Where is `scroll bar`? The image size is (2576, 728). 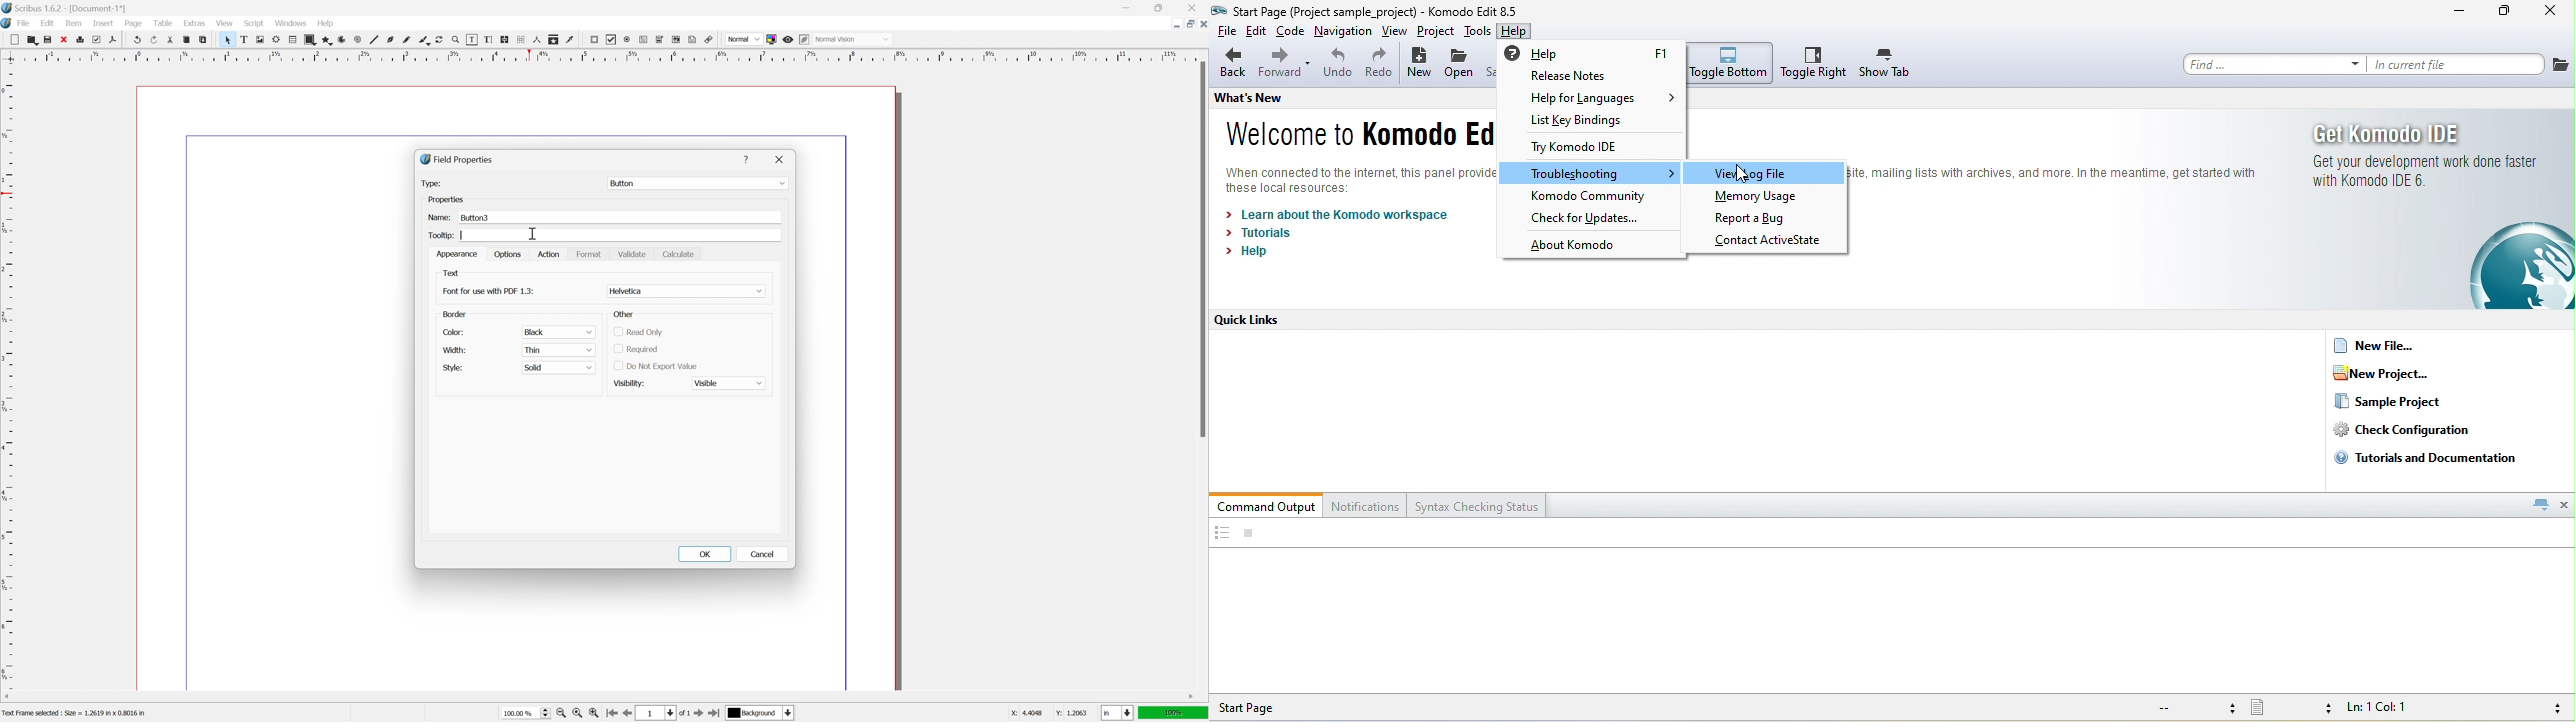
scroll bar is located at coordinates (600, 696).